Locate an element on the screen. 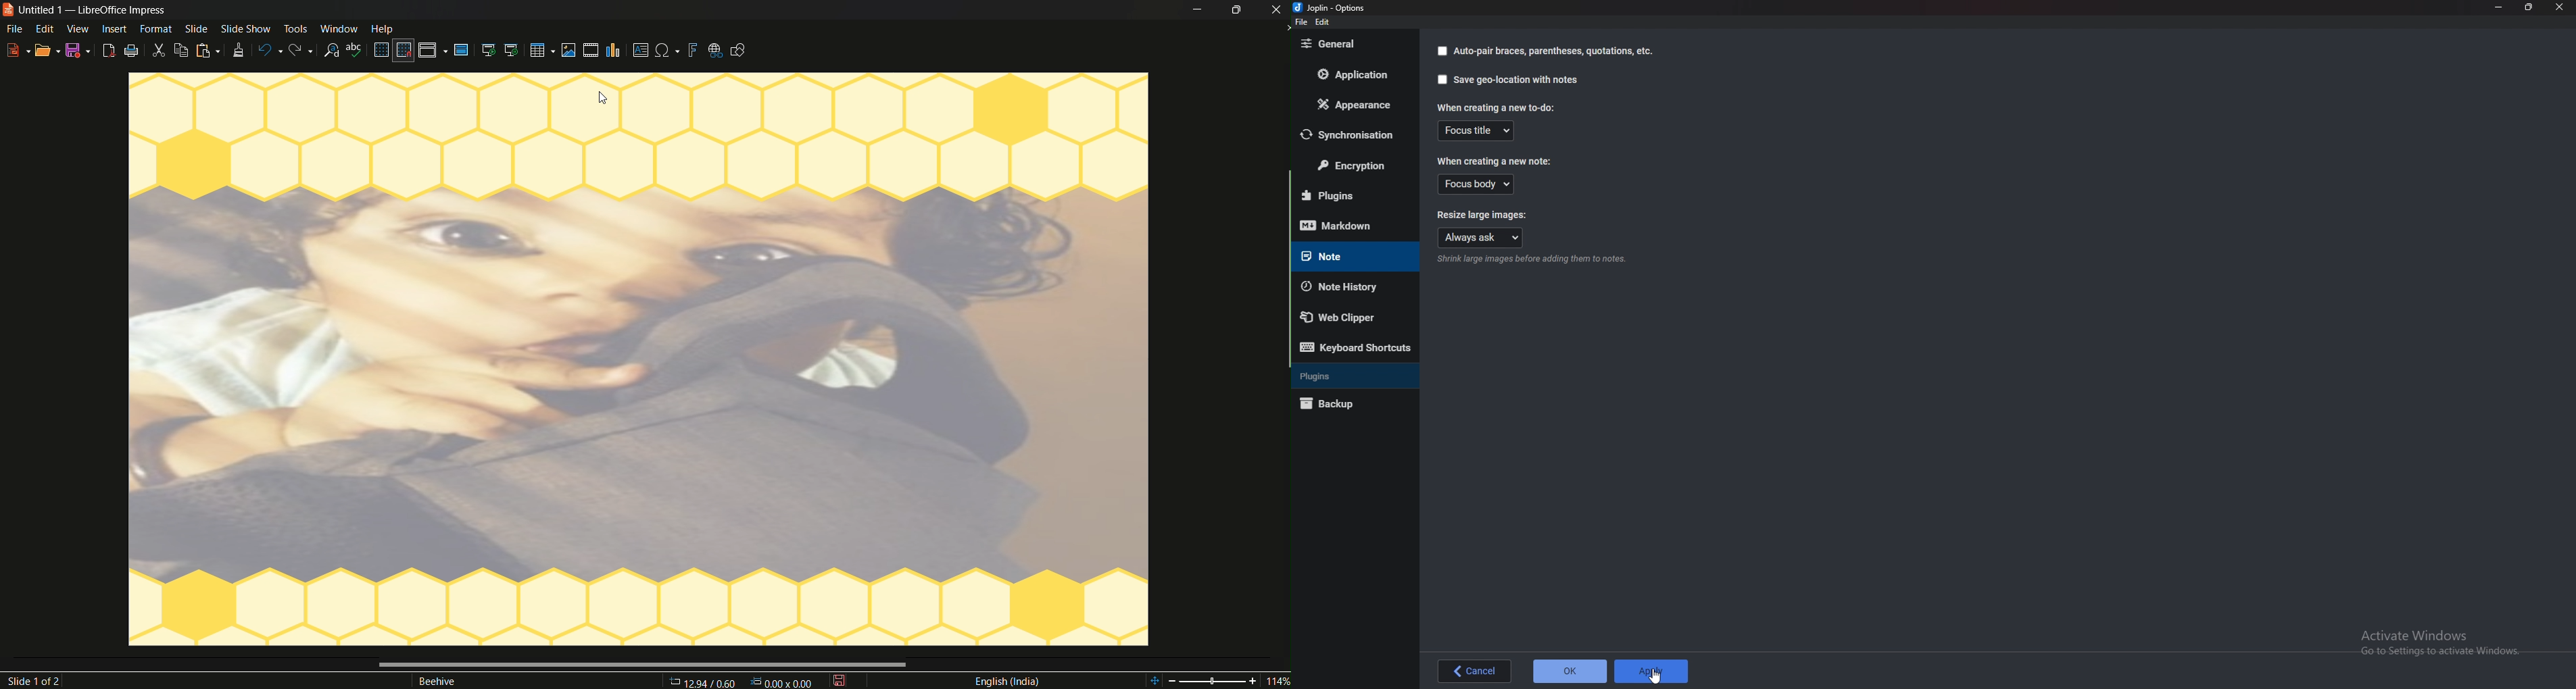 The width and height of the screenshot is (2576, 700). Beehive is located at coordinates (442, 681).